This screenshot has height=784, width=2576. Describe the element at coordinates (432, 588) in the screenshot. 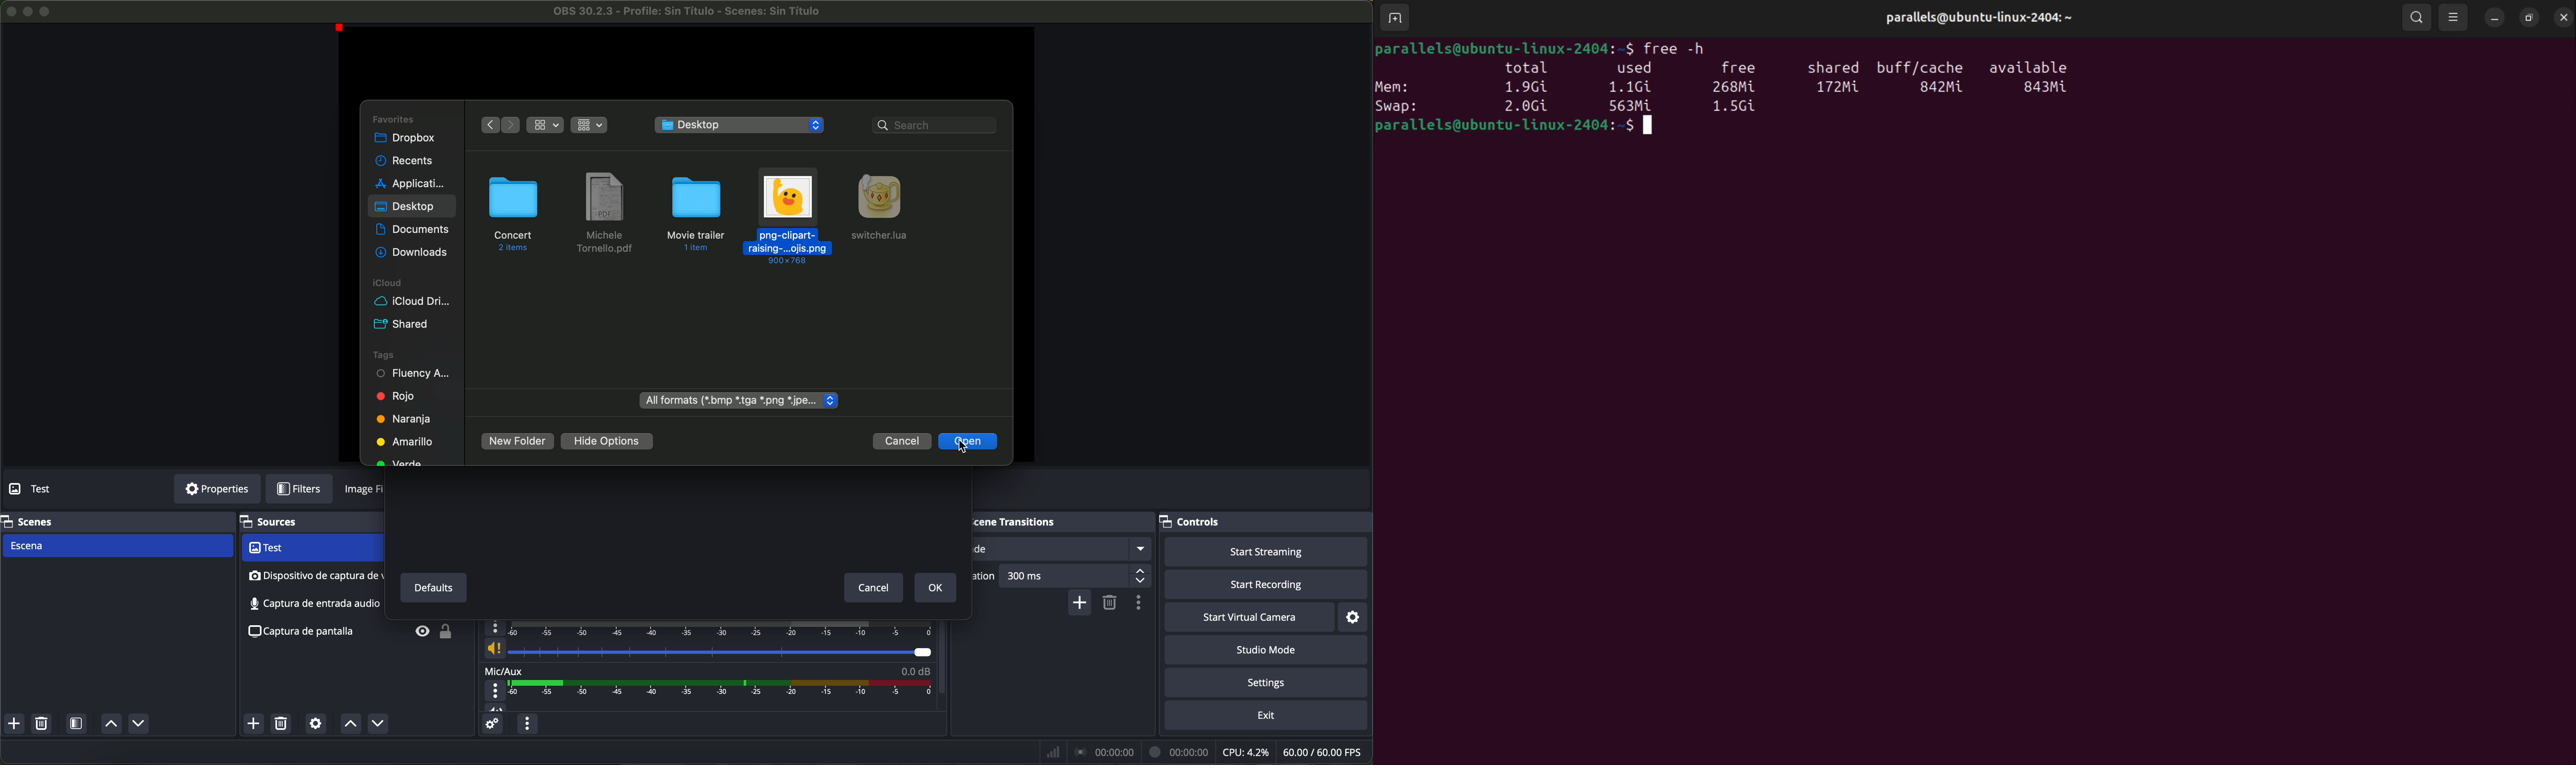

I see `defaults` at that location.